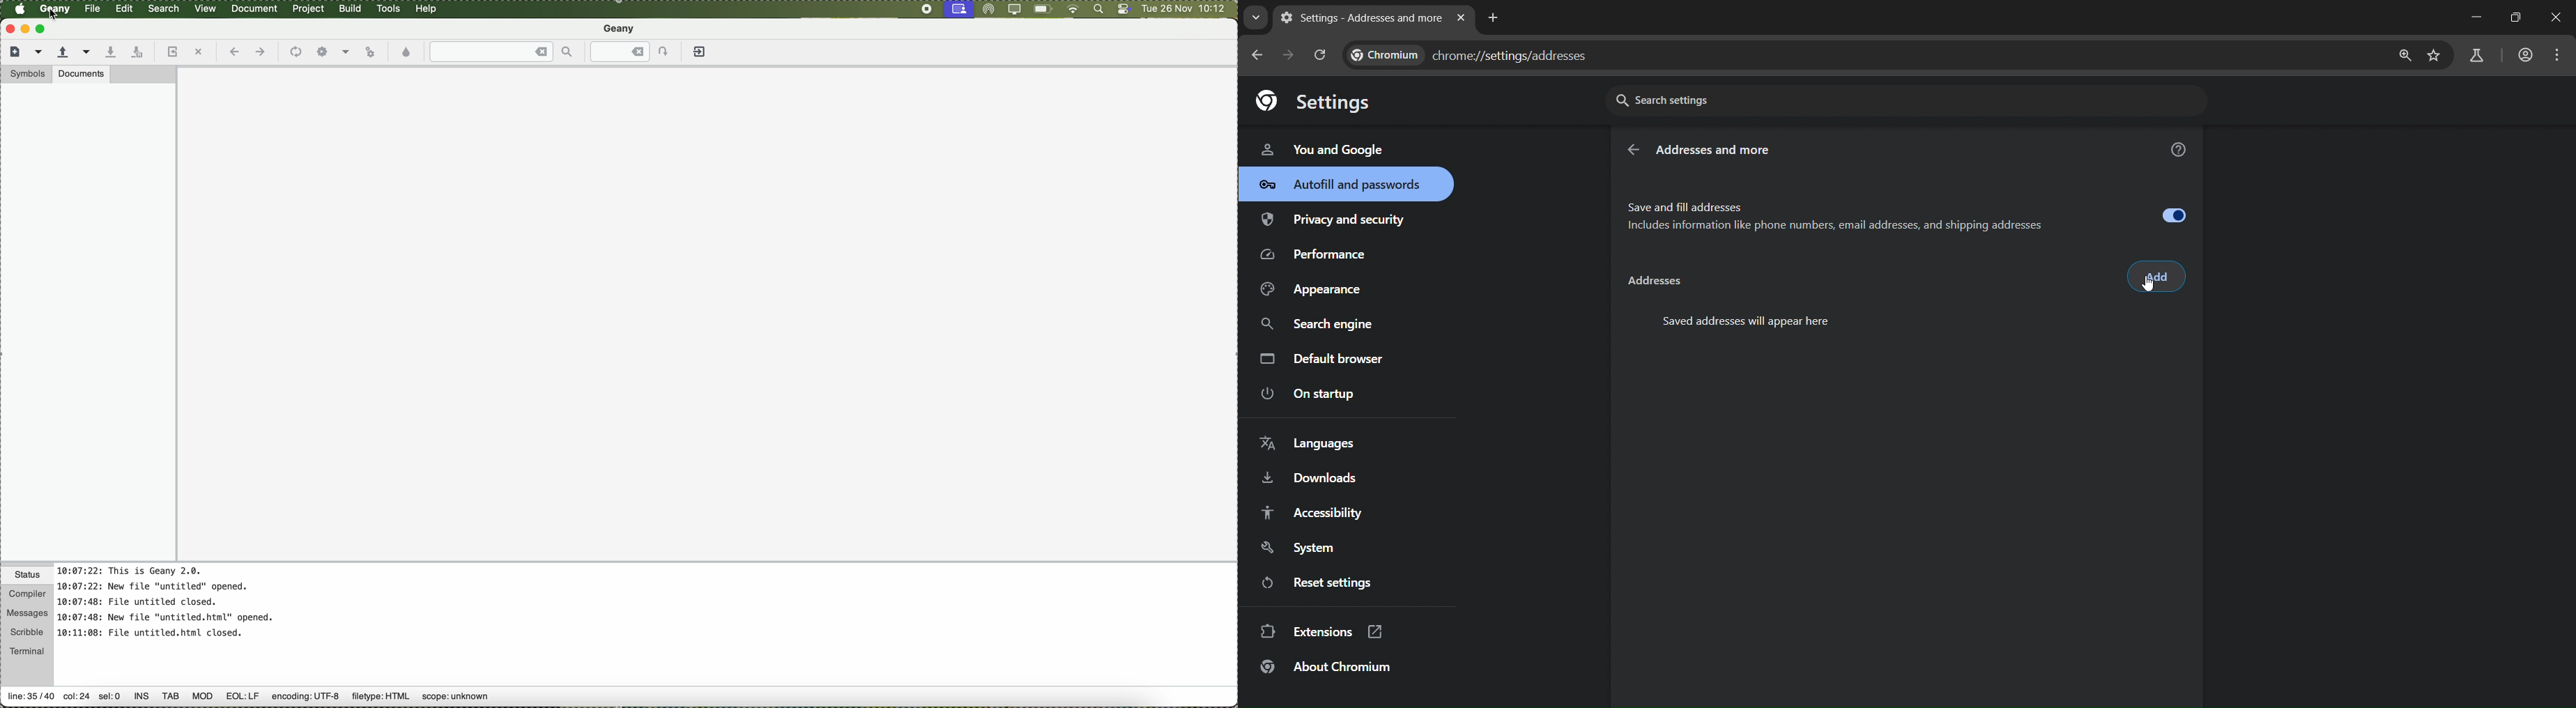 The width and height of the screenshot is (2576, 728). What do you see at coordinates (84, 75) in the screenshot?
I see `documents` at bounding box center [84, 75].